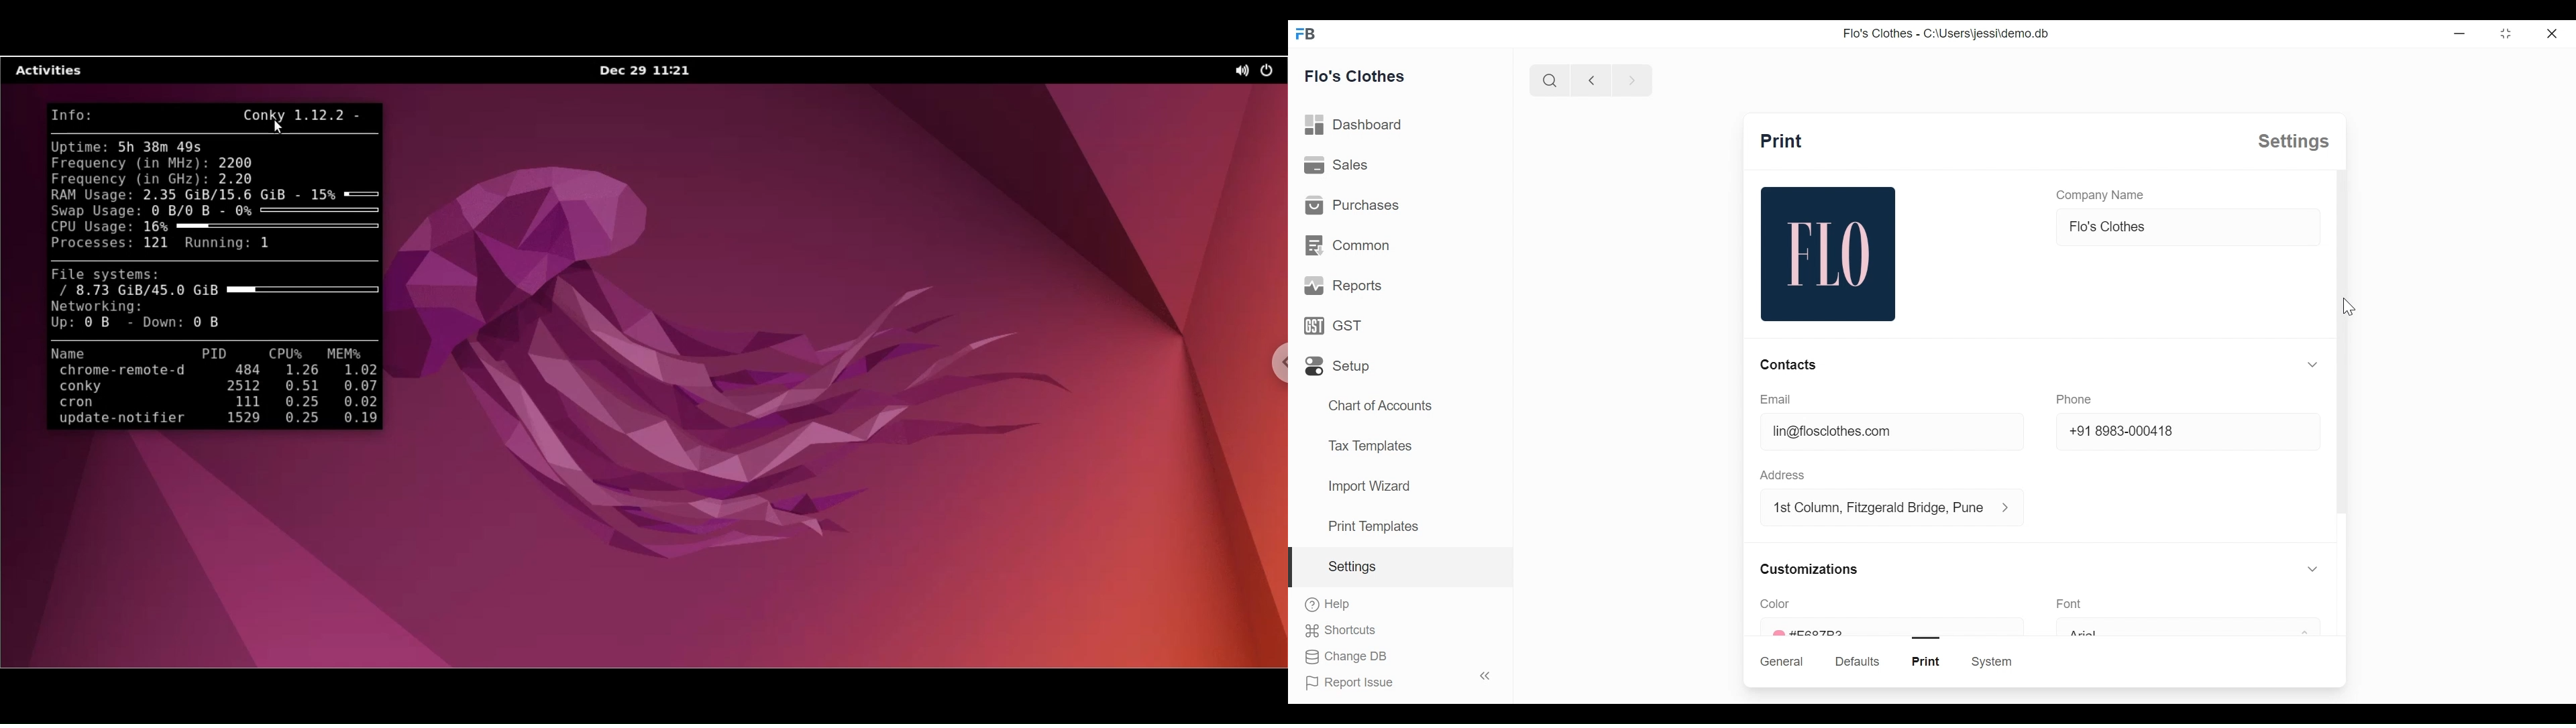  I want to click on address, so click(1783, 475).